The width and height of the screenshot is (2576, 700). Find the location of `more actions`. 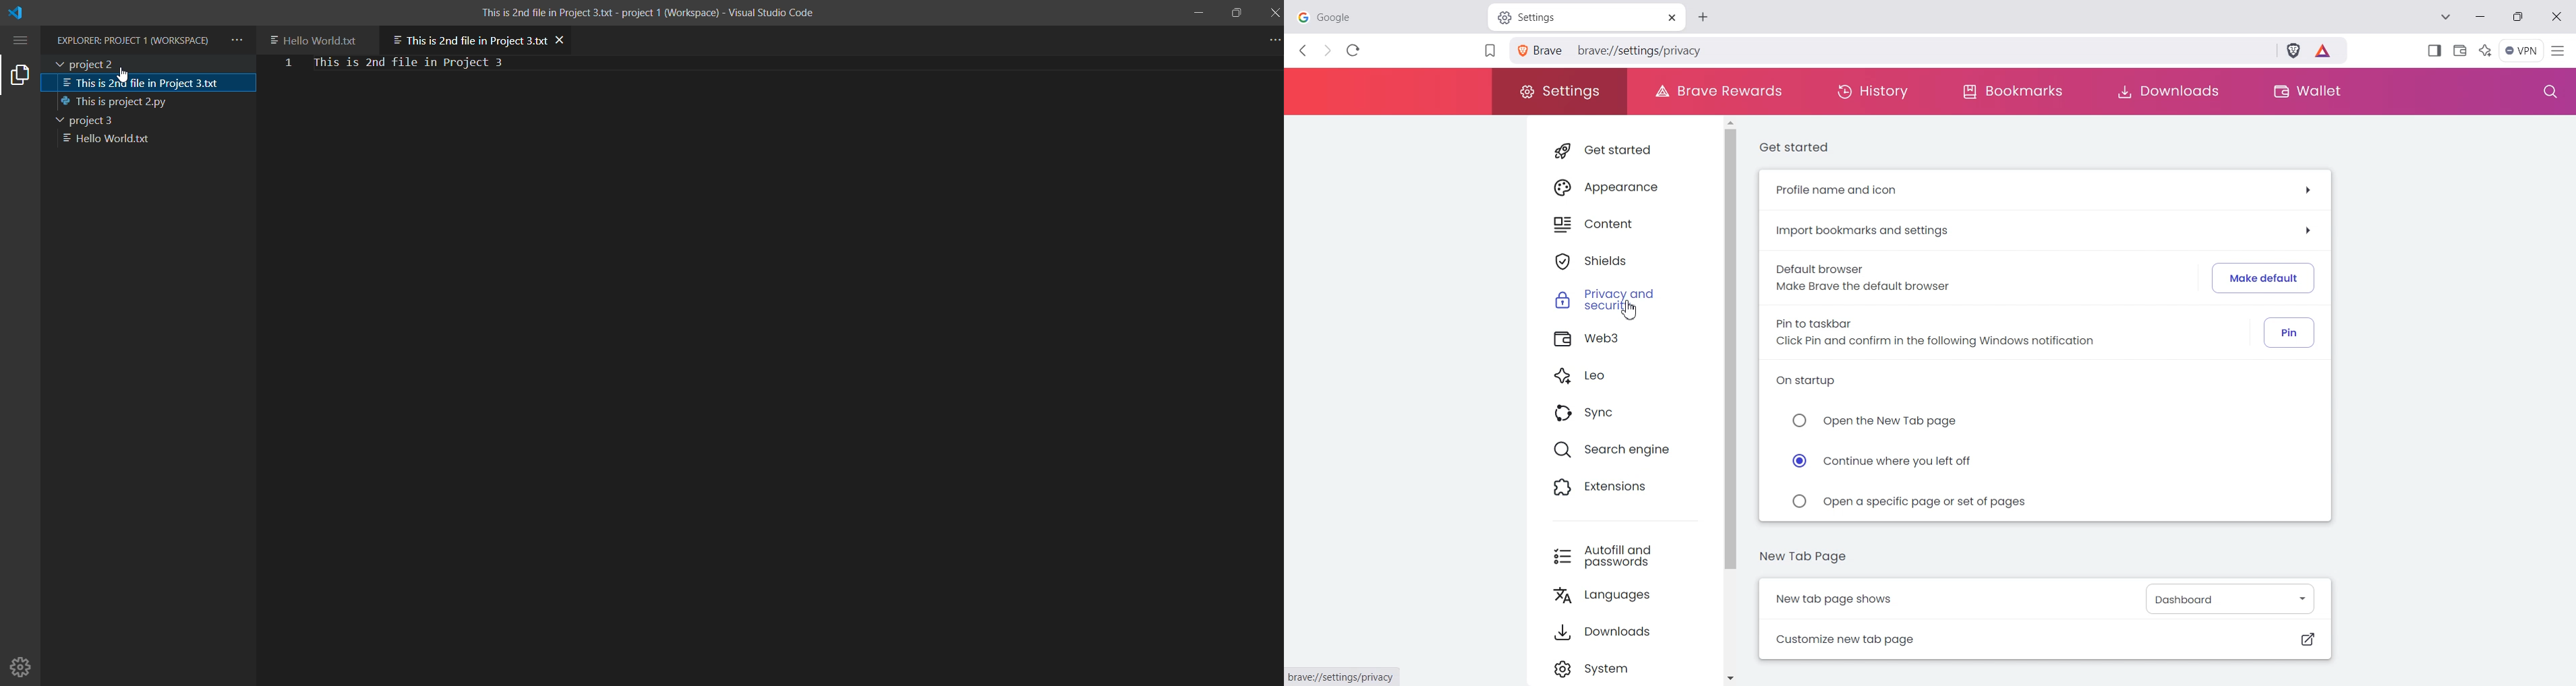

more actions is located at coordinates (1269, 39).